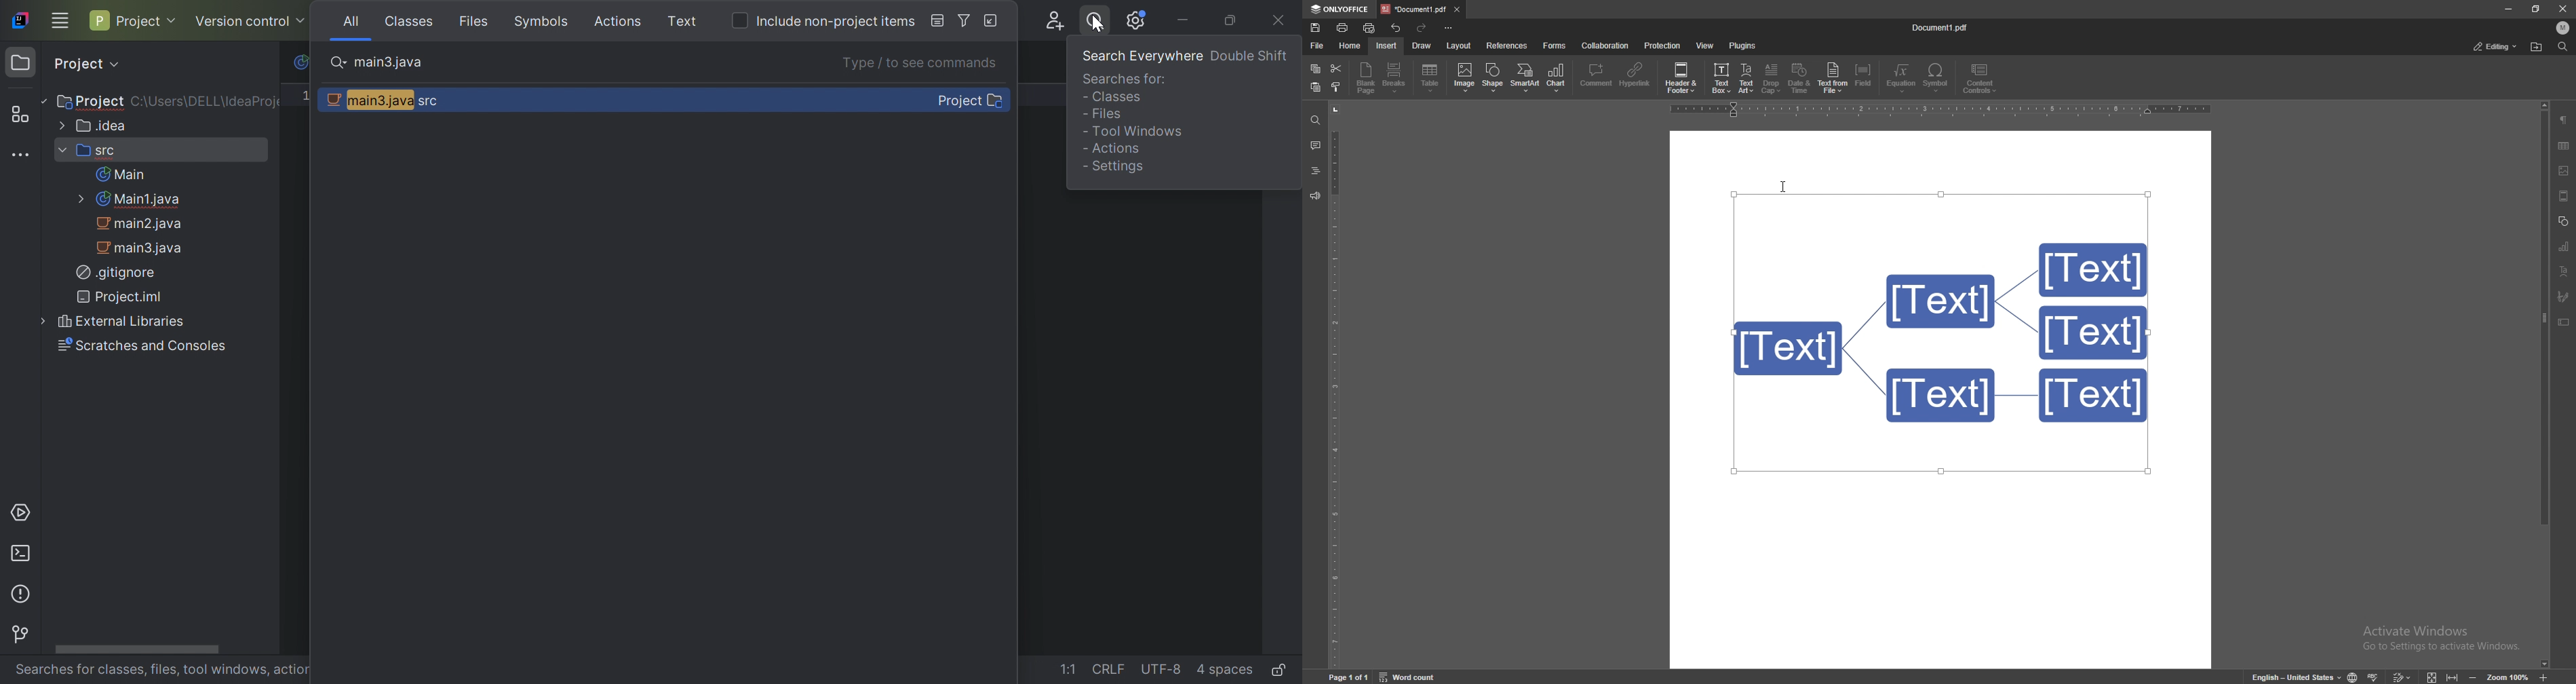  What do you see at coordinates (1937, 78) in the screenshot?
I see `symbol` at bounding box center [1937, 78].